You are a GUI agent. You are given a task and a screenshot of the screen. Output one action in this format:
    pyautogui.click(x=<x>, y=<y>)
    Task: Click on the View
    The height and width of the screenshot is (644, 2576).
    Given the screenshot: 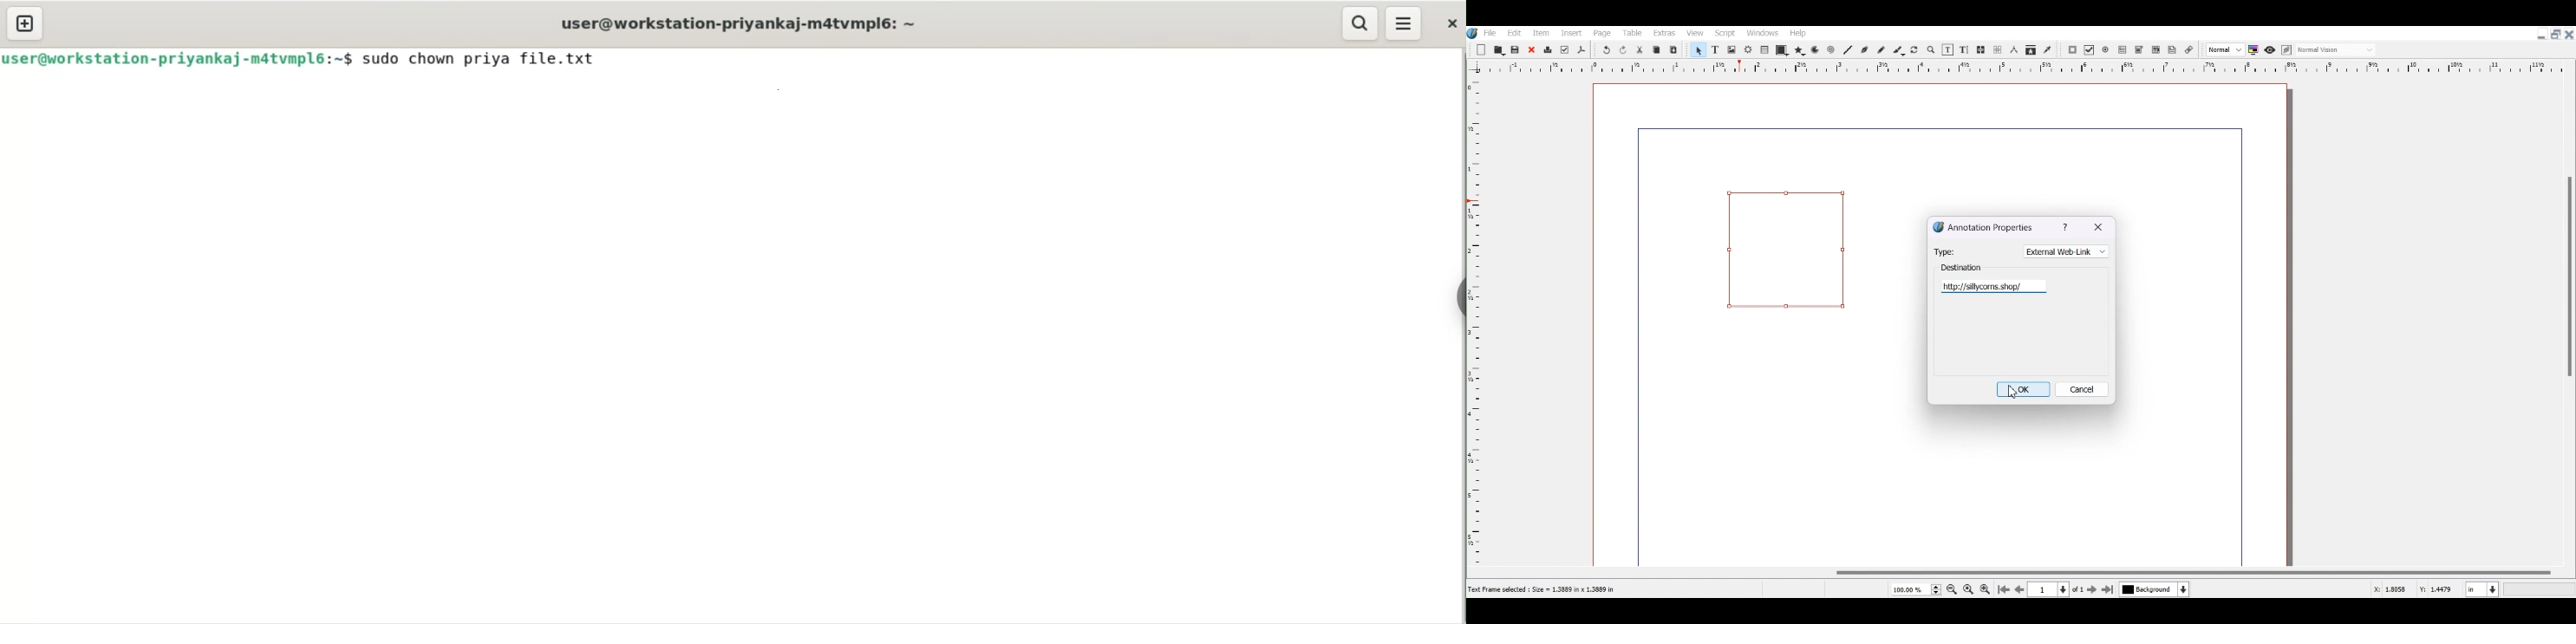 What is the action you would take?
    pyautogui.click(x=1694, y=33)
    